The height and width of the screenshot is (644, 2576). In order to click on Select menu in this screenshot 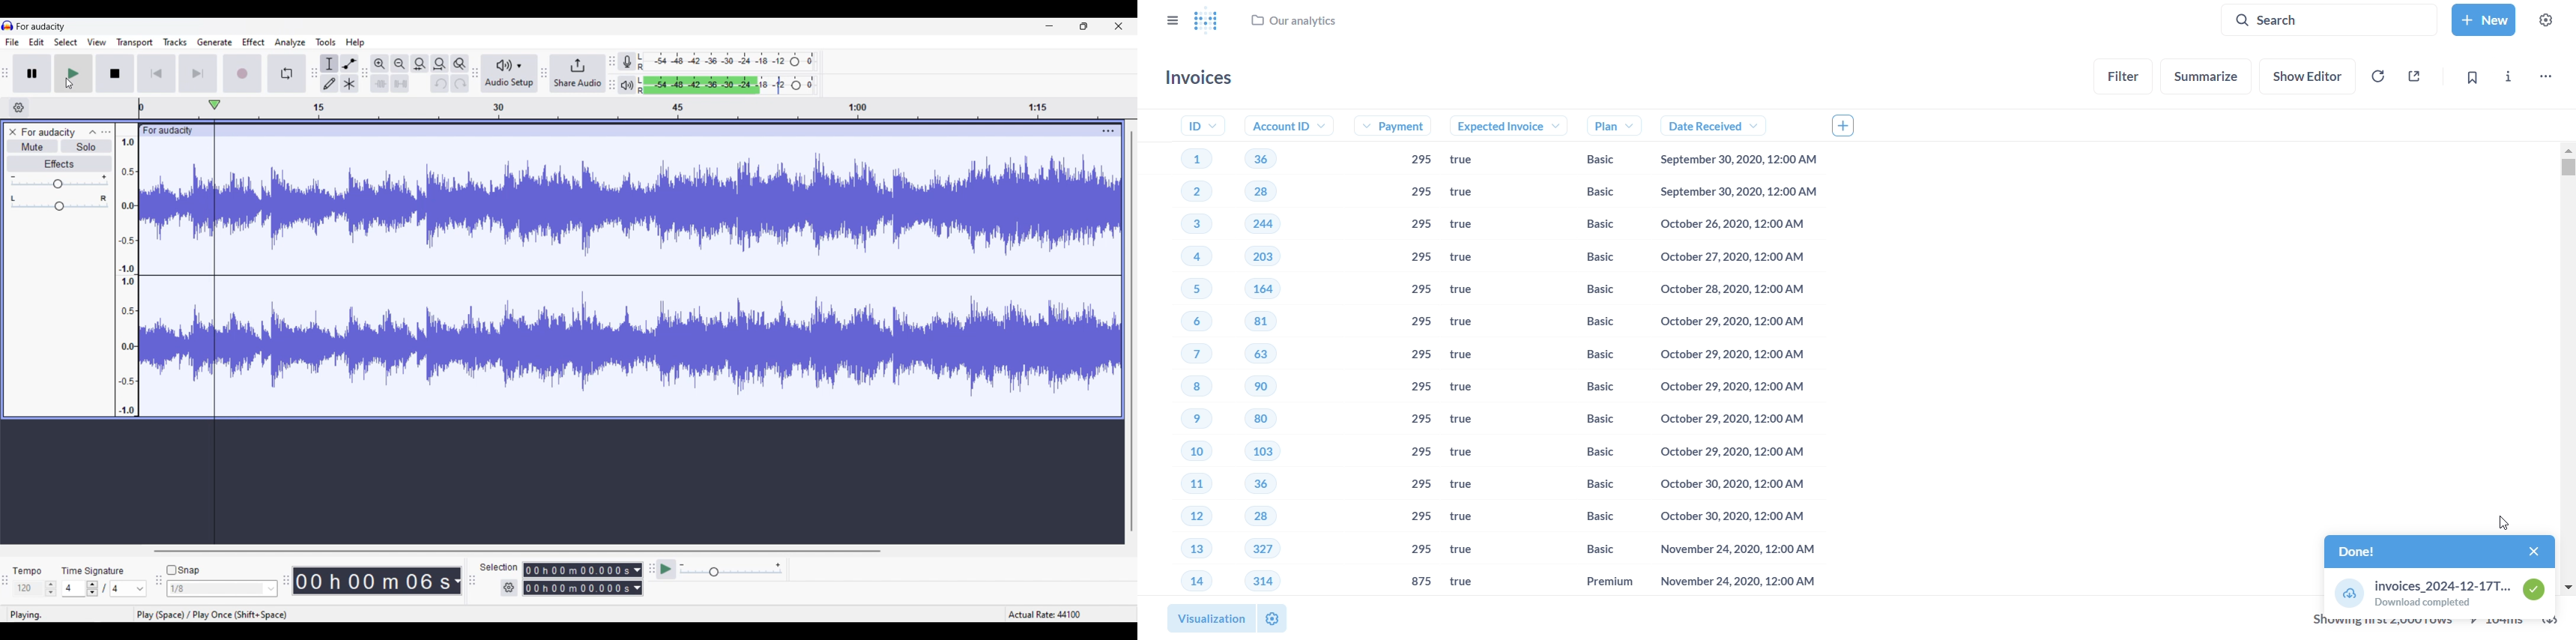, I will do `click(66, 42)`.